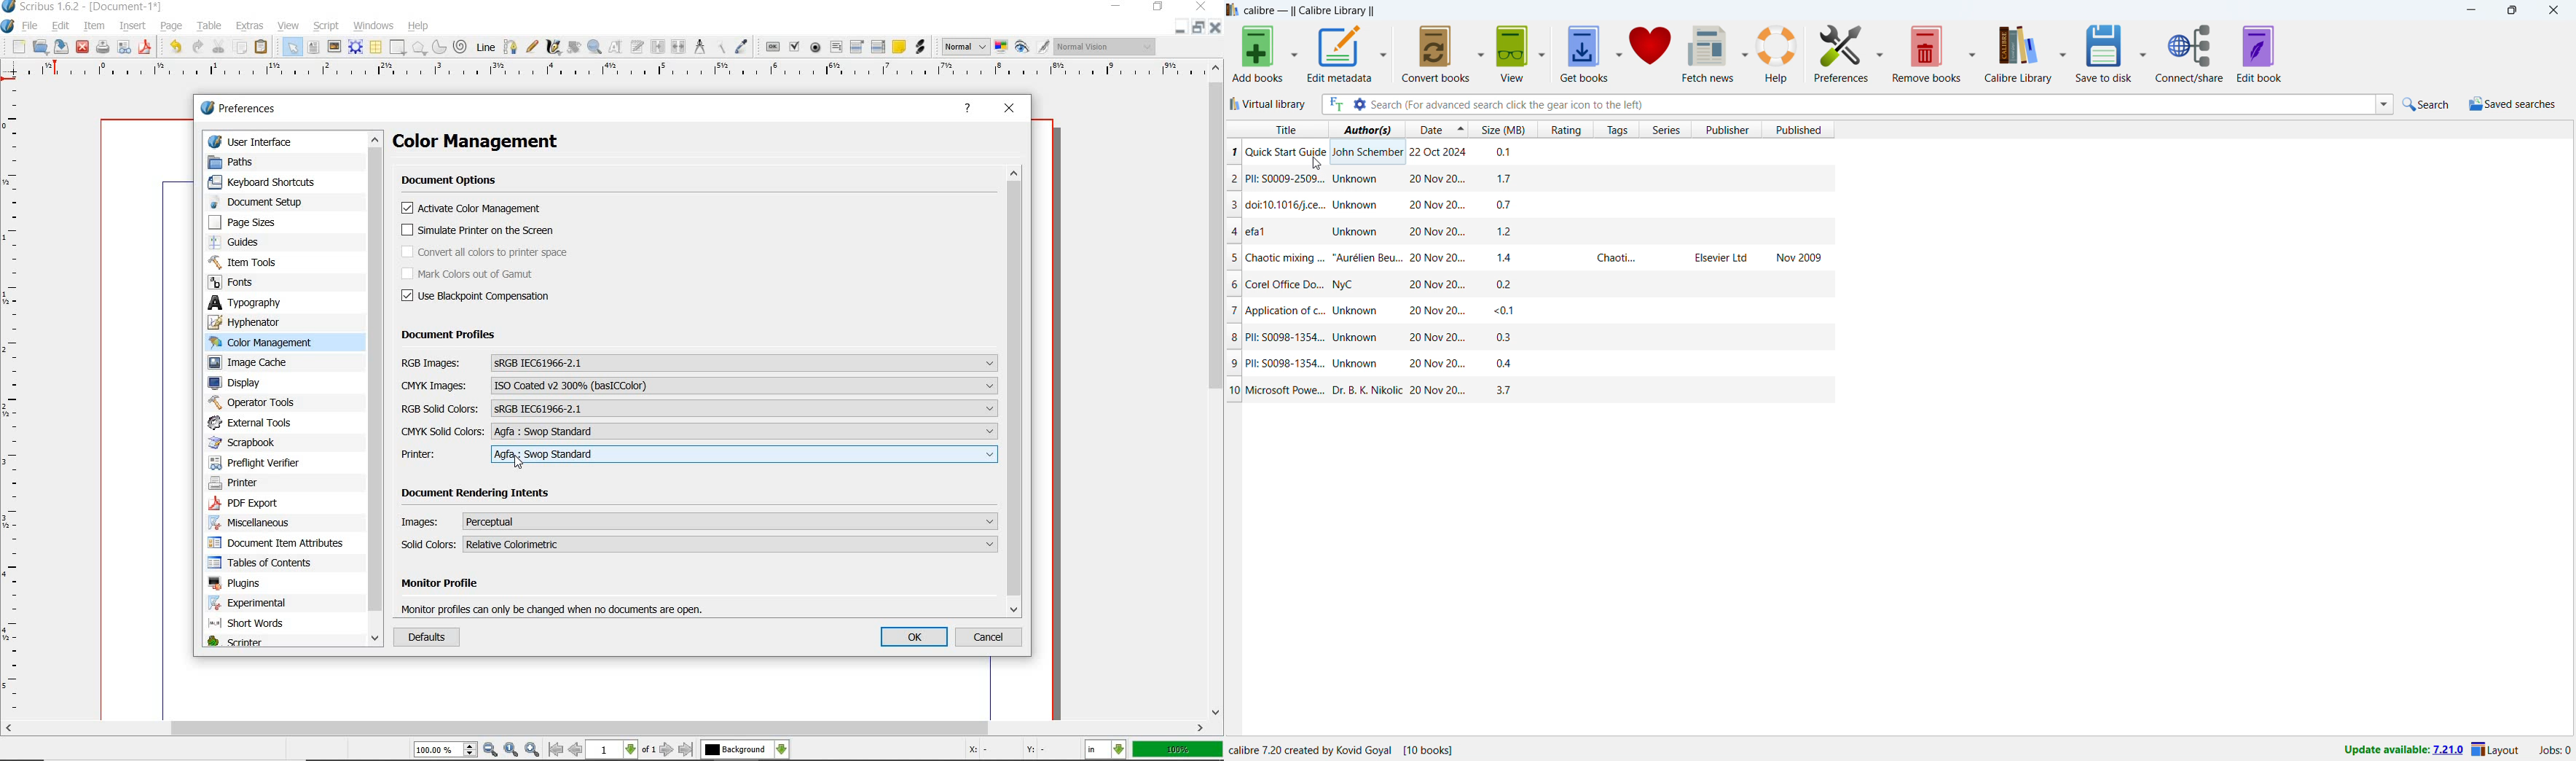 Image resolution: width=2576 pixels, height=784 pixels. I want to click on OK, so click(915, 638).